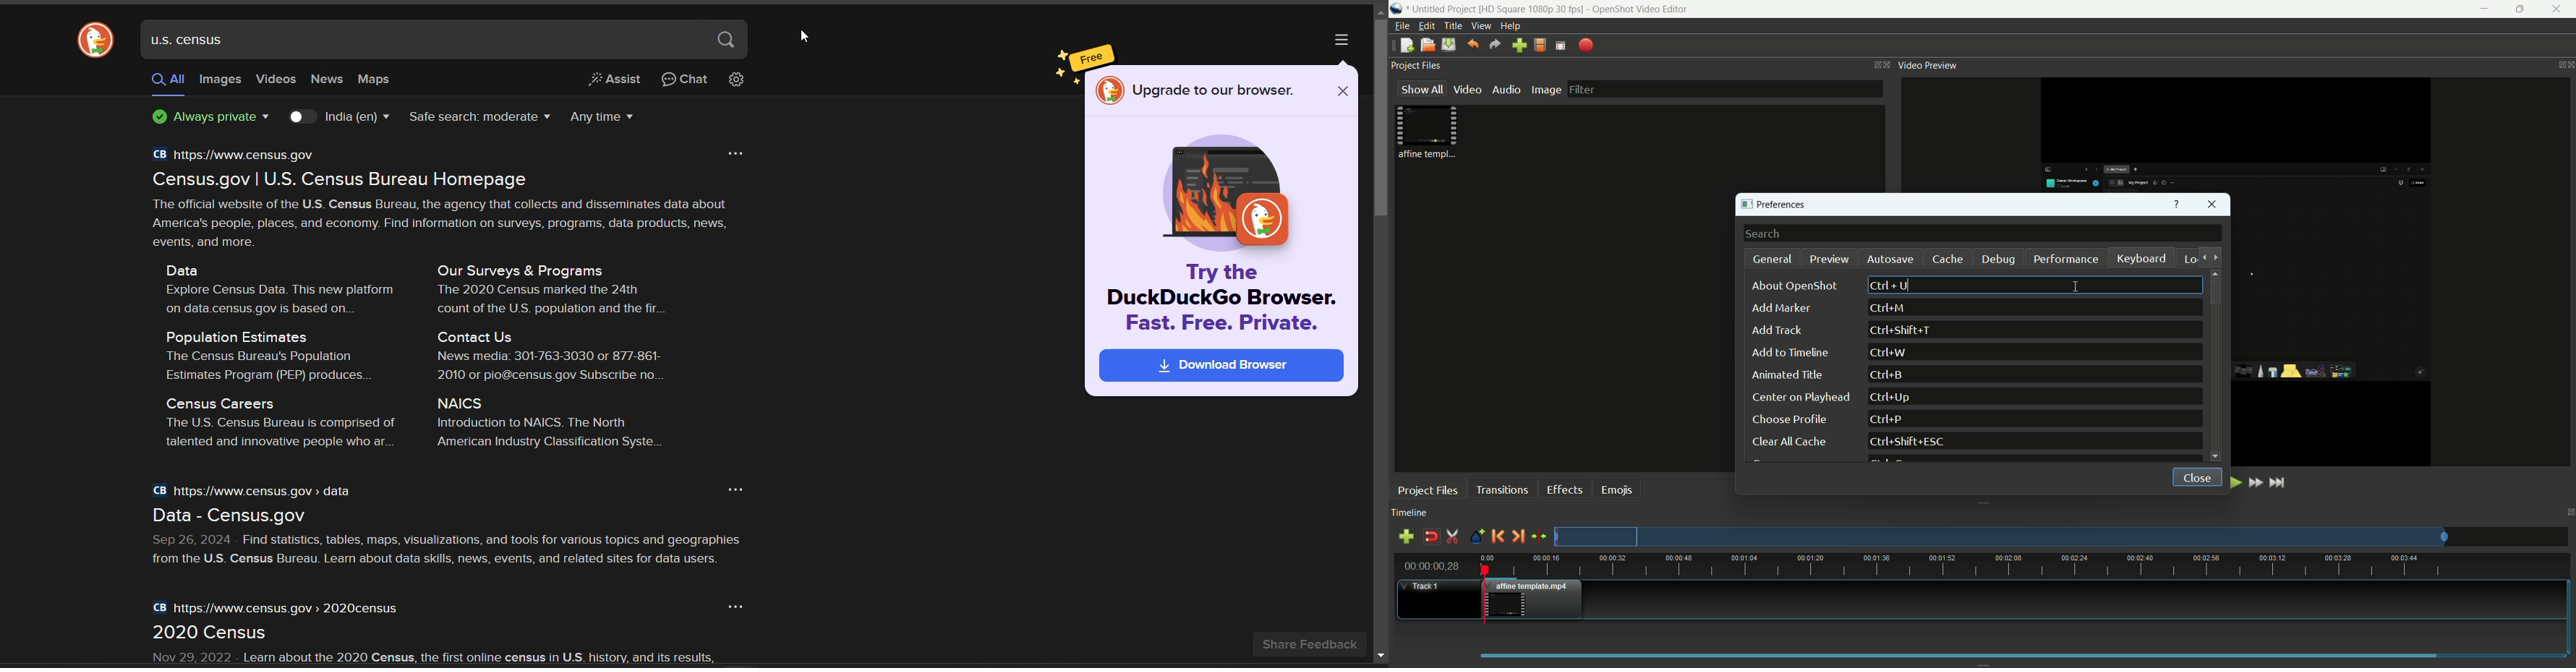 The width and height of the screenshot is (2576, 672). I want to click on Always private, so click(198, 119).